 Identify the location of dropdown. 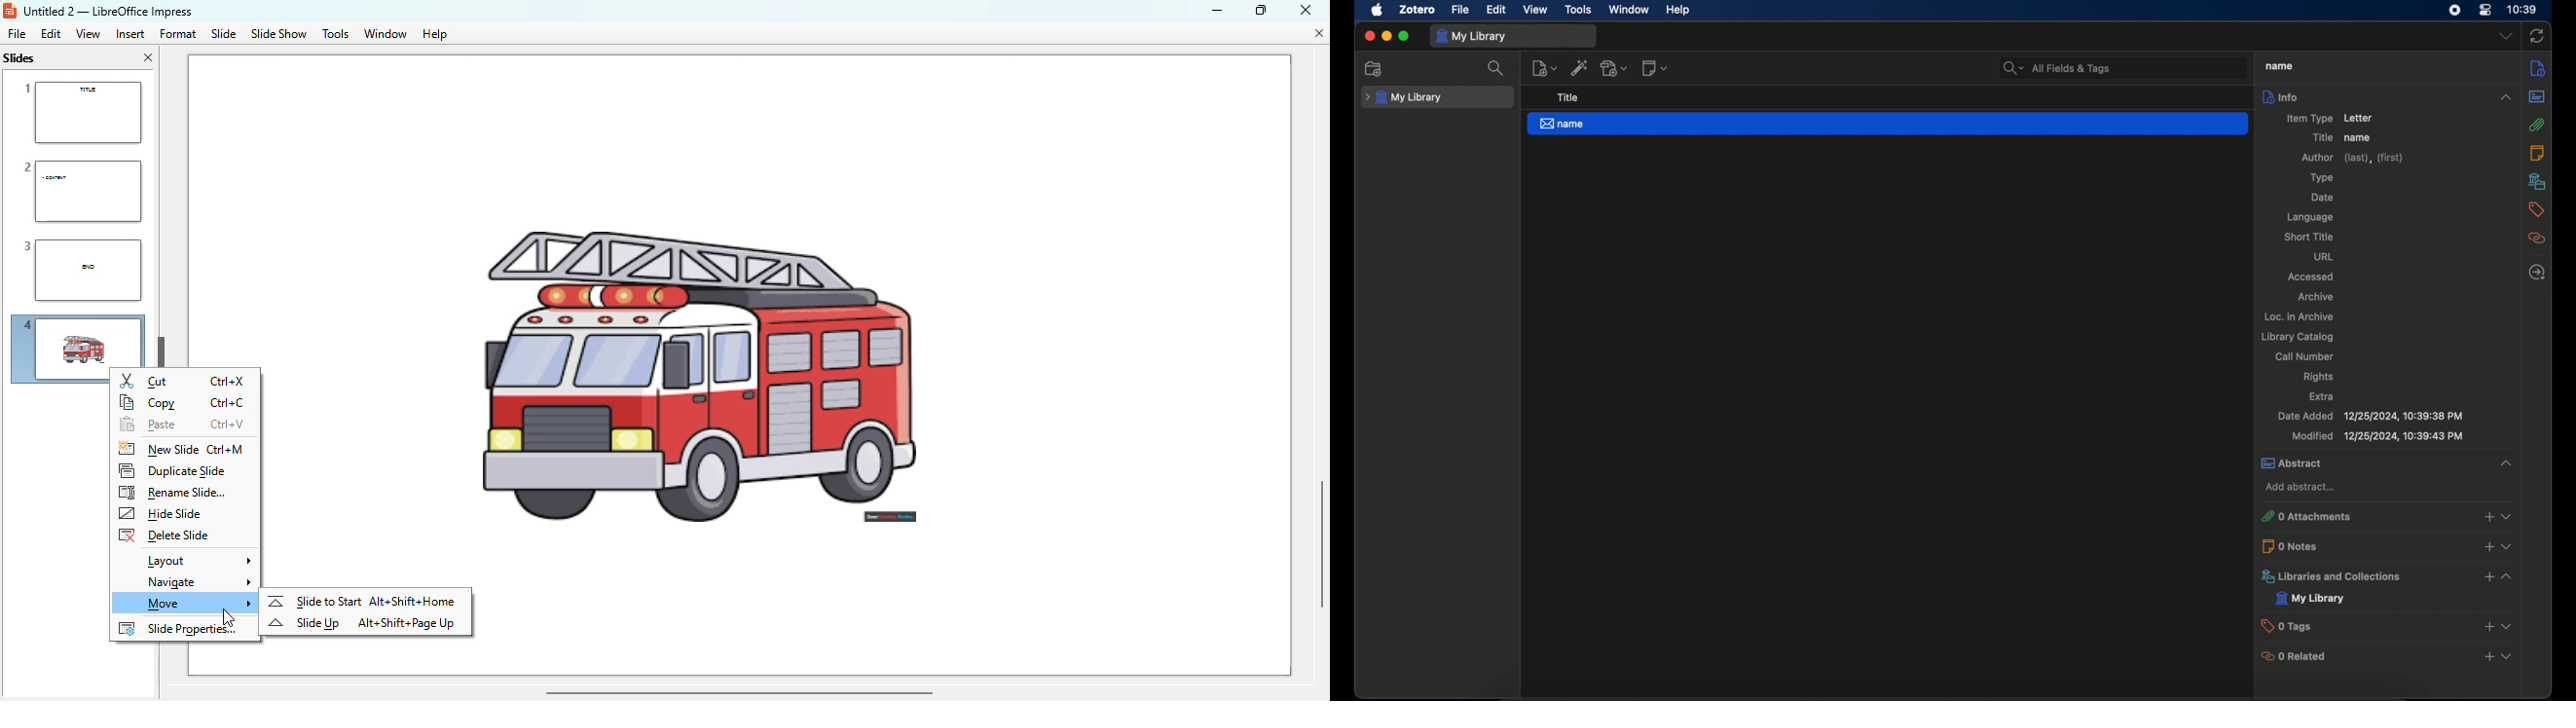
(2506, 36).